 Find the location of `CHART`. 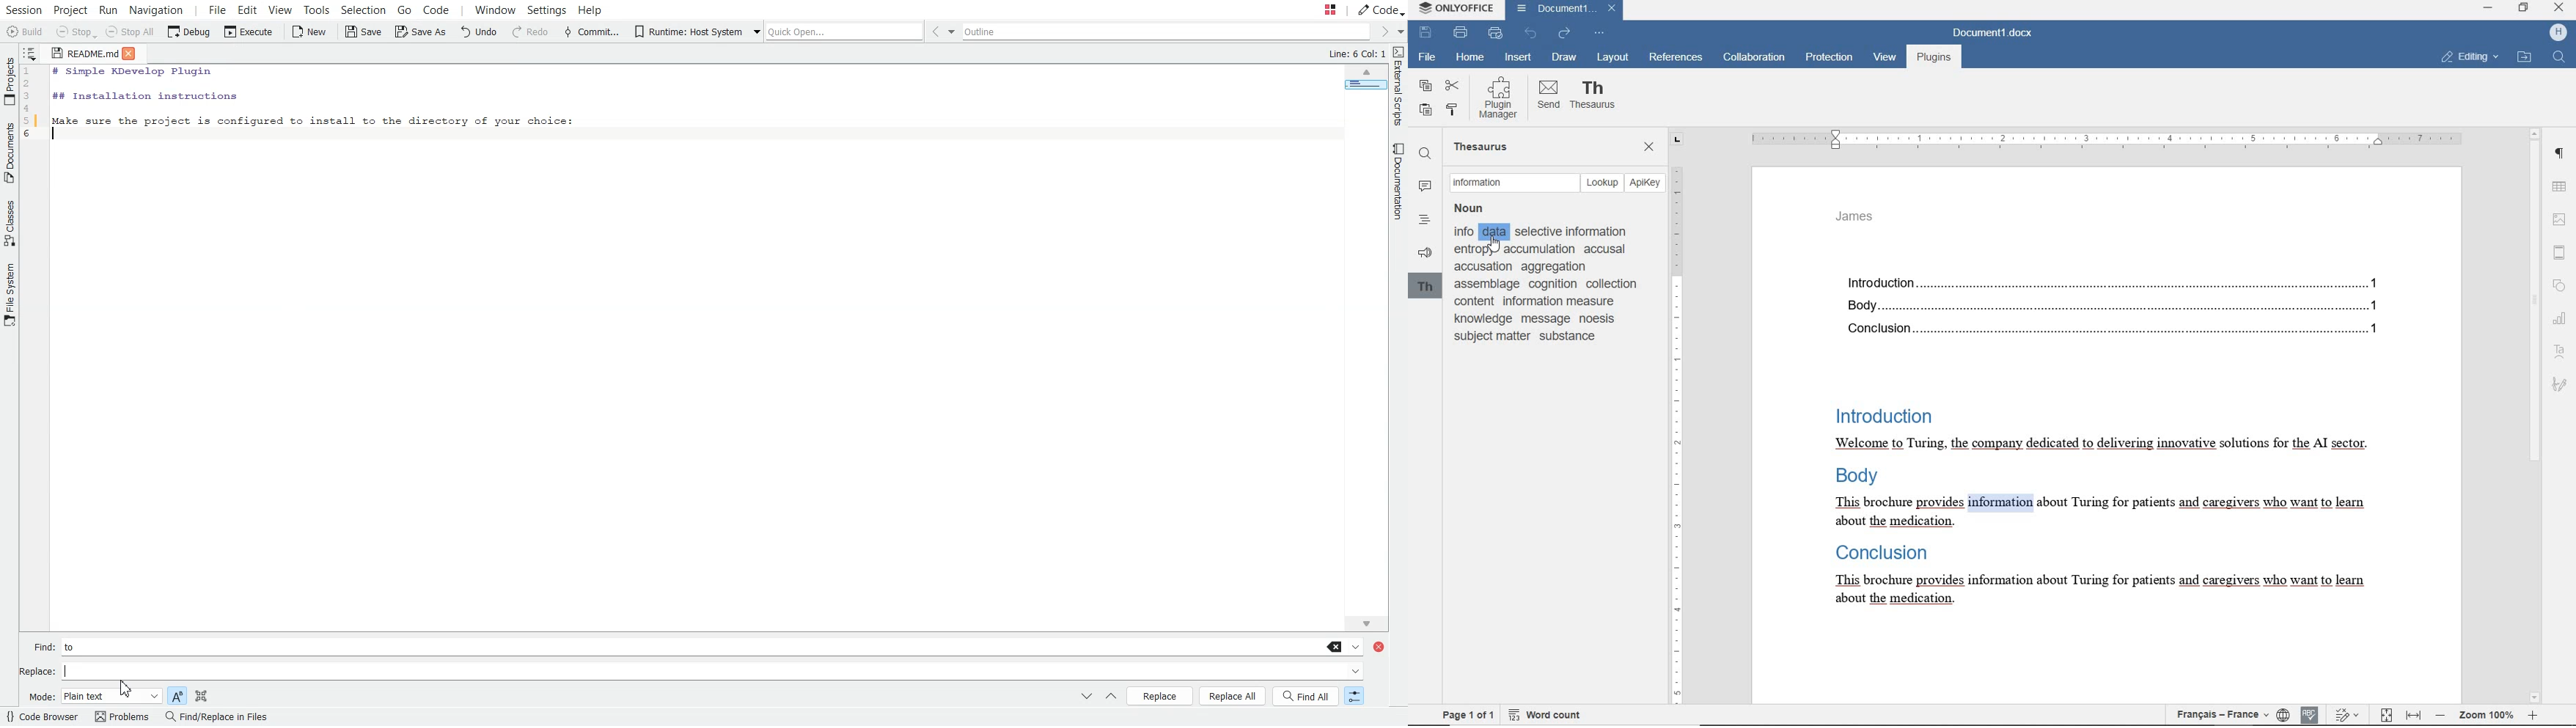

CHART is located at coordinates (2561, 318).